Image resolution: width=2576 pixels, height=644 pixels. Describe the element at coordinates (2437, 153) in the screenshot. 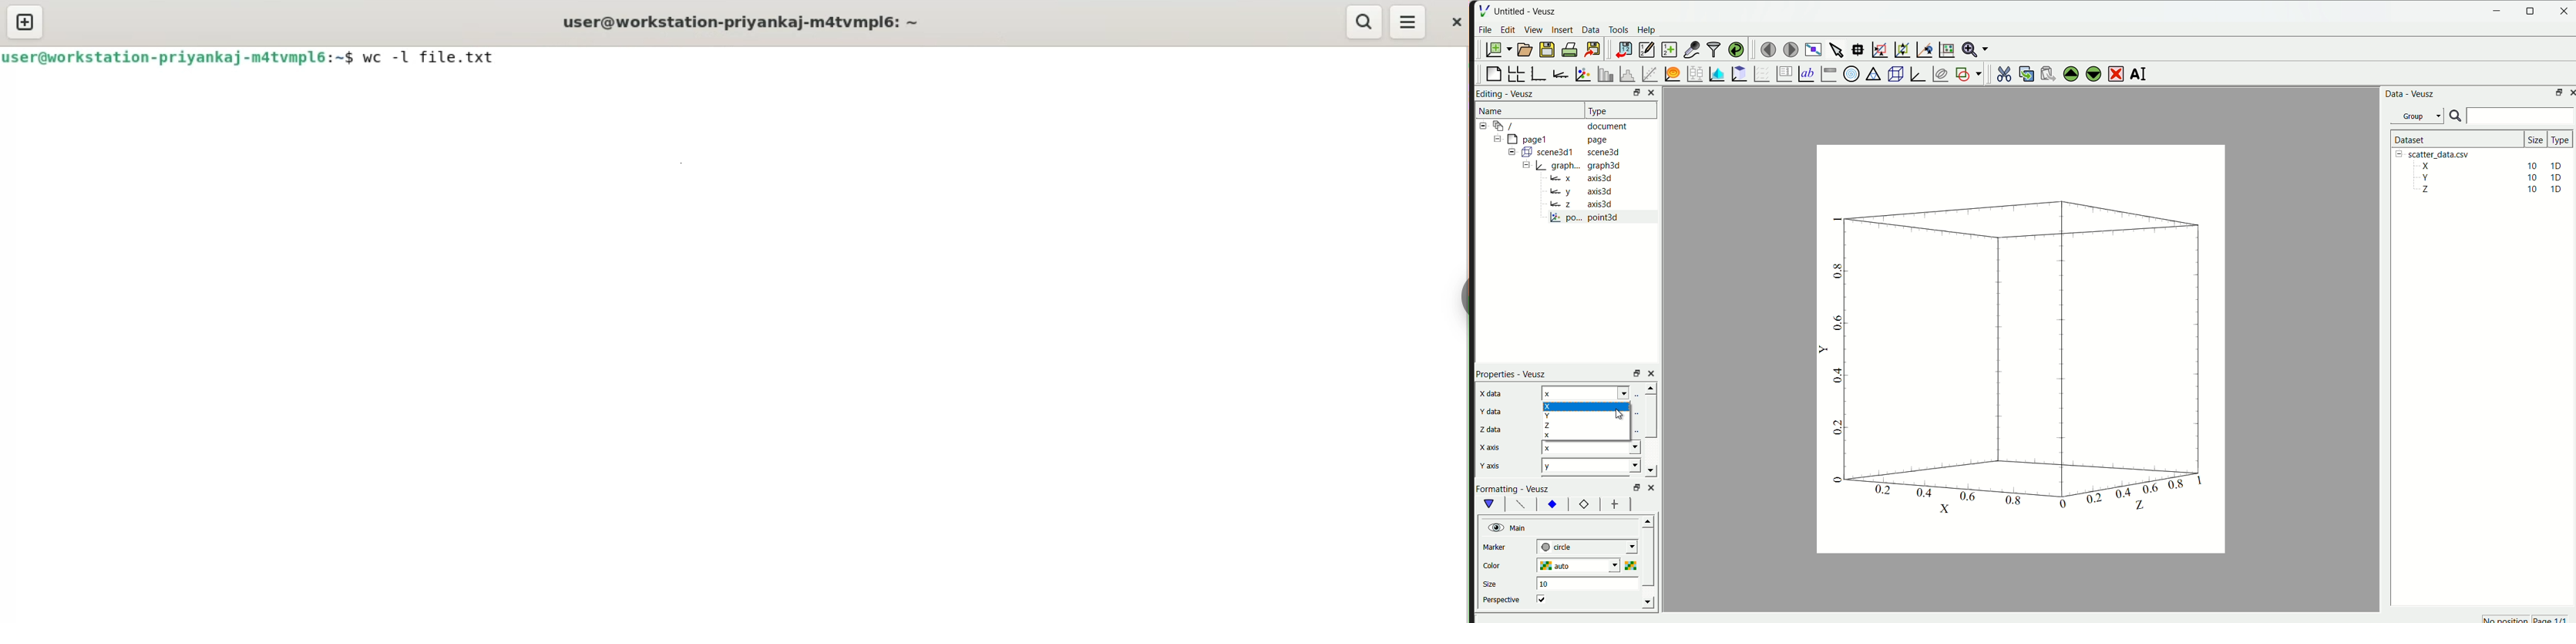

I see `| [= scatter_data.csv` at that location.